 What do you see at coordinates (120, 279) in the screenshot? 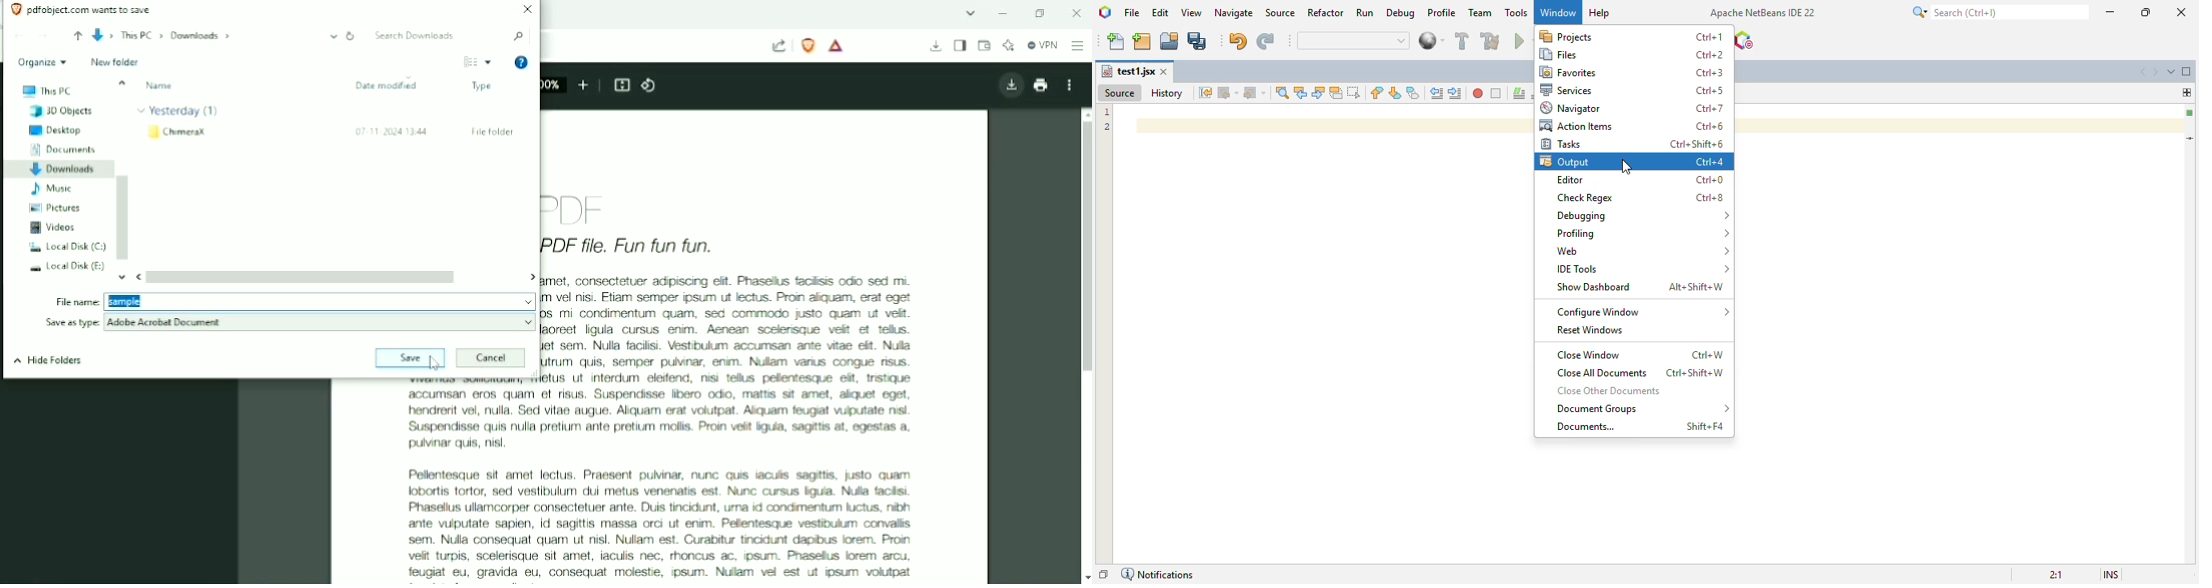
I see `down` at bounding box center [120, 279].